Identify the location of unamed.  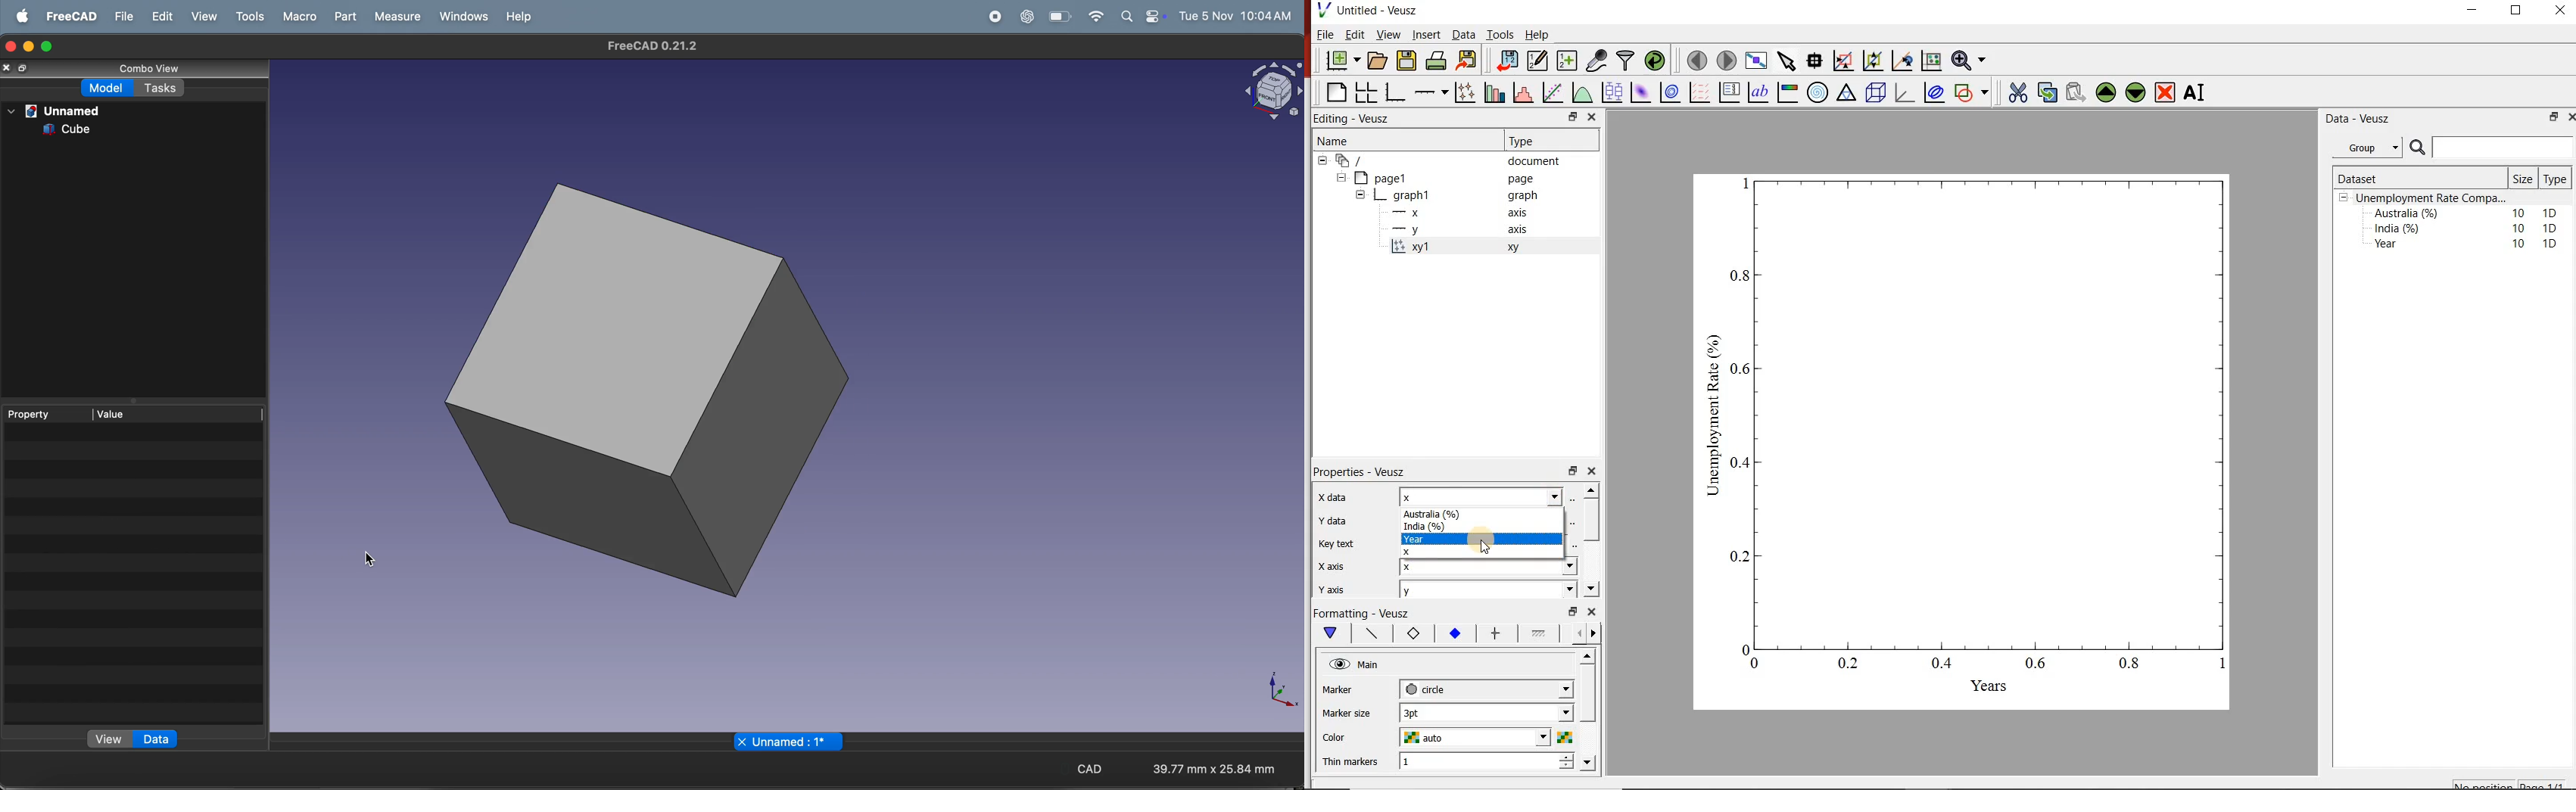
(789, 742).